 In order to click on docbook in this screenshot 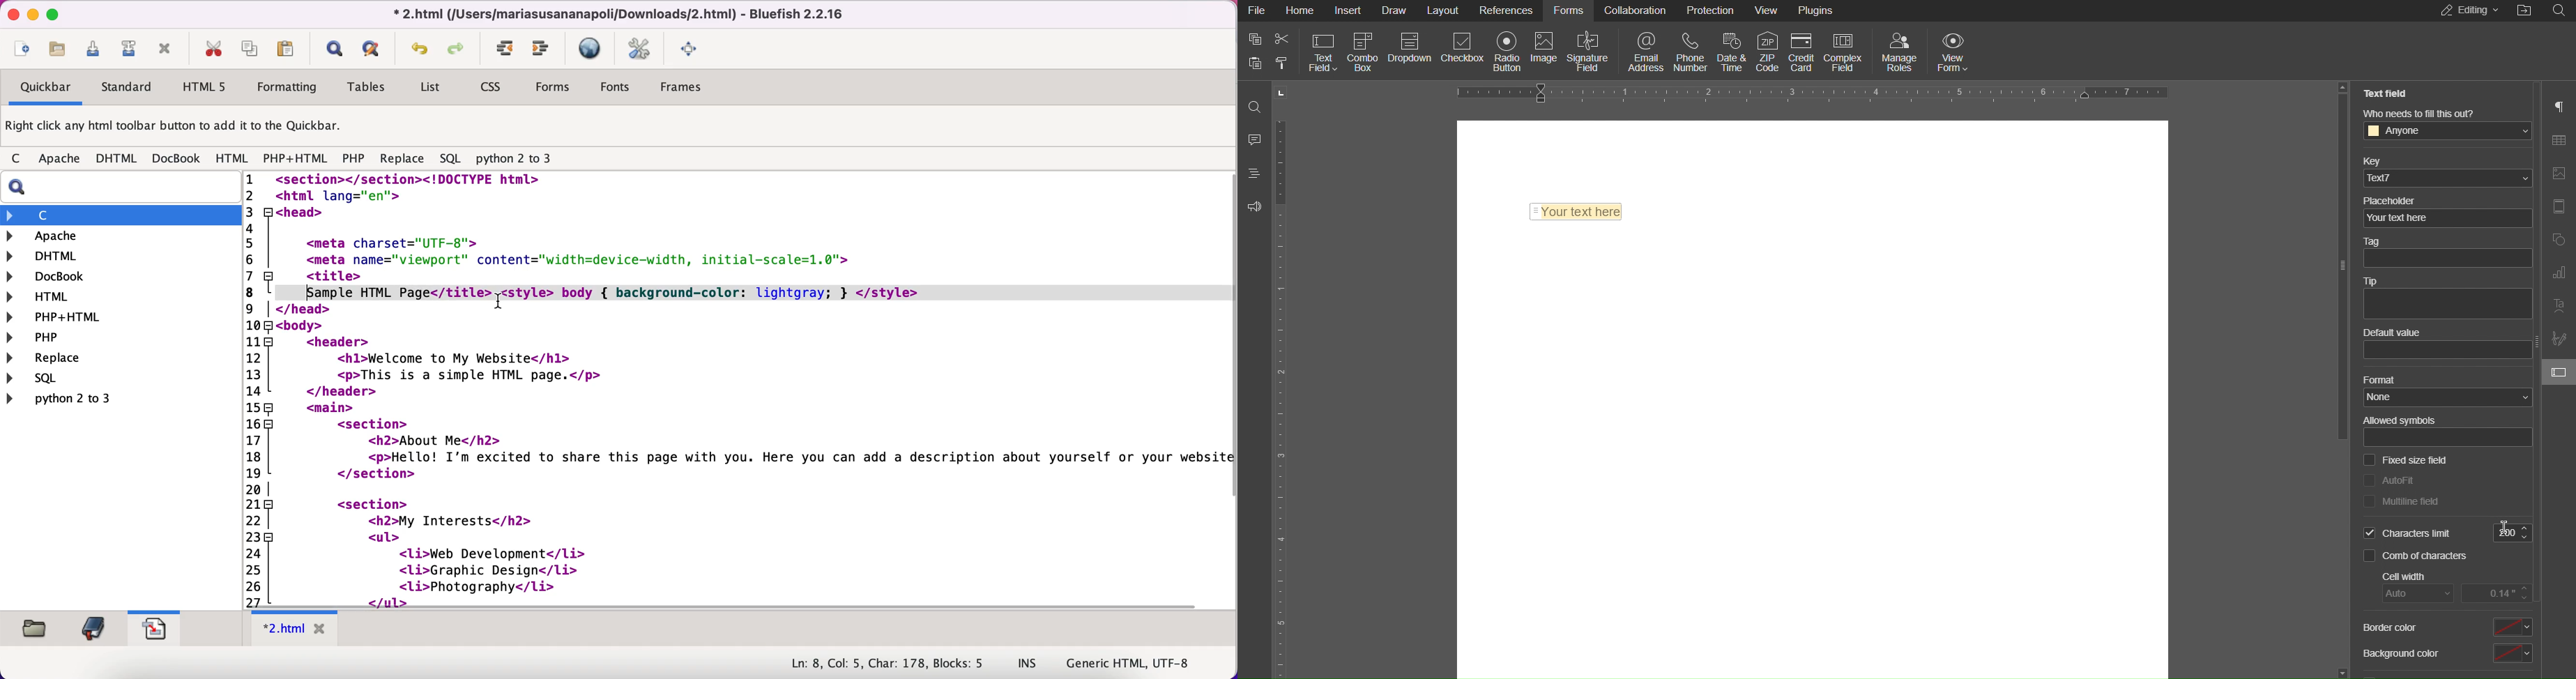, I will do `click(54, 278)`.